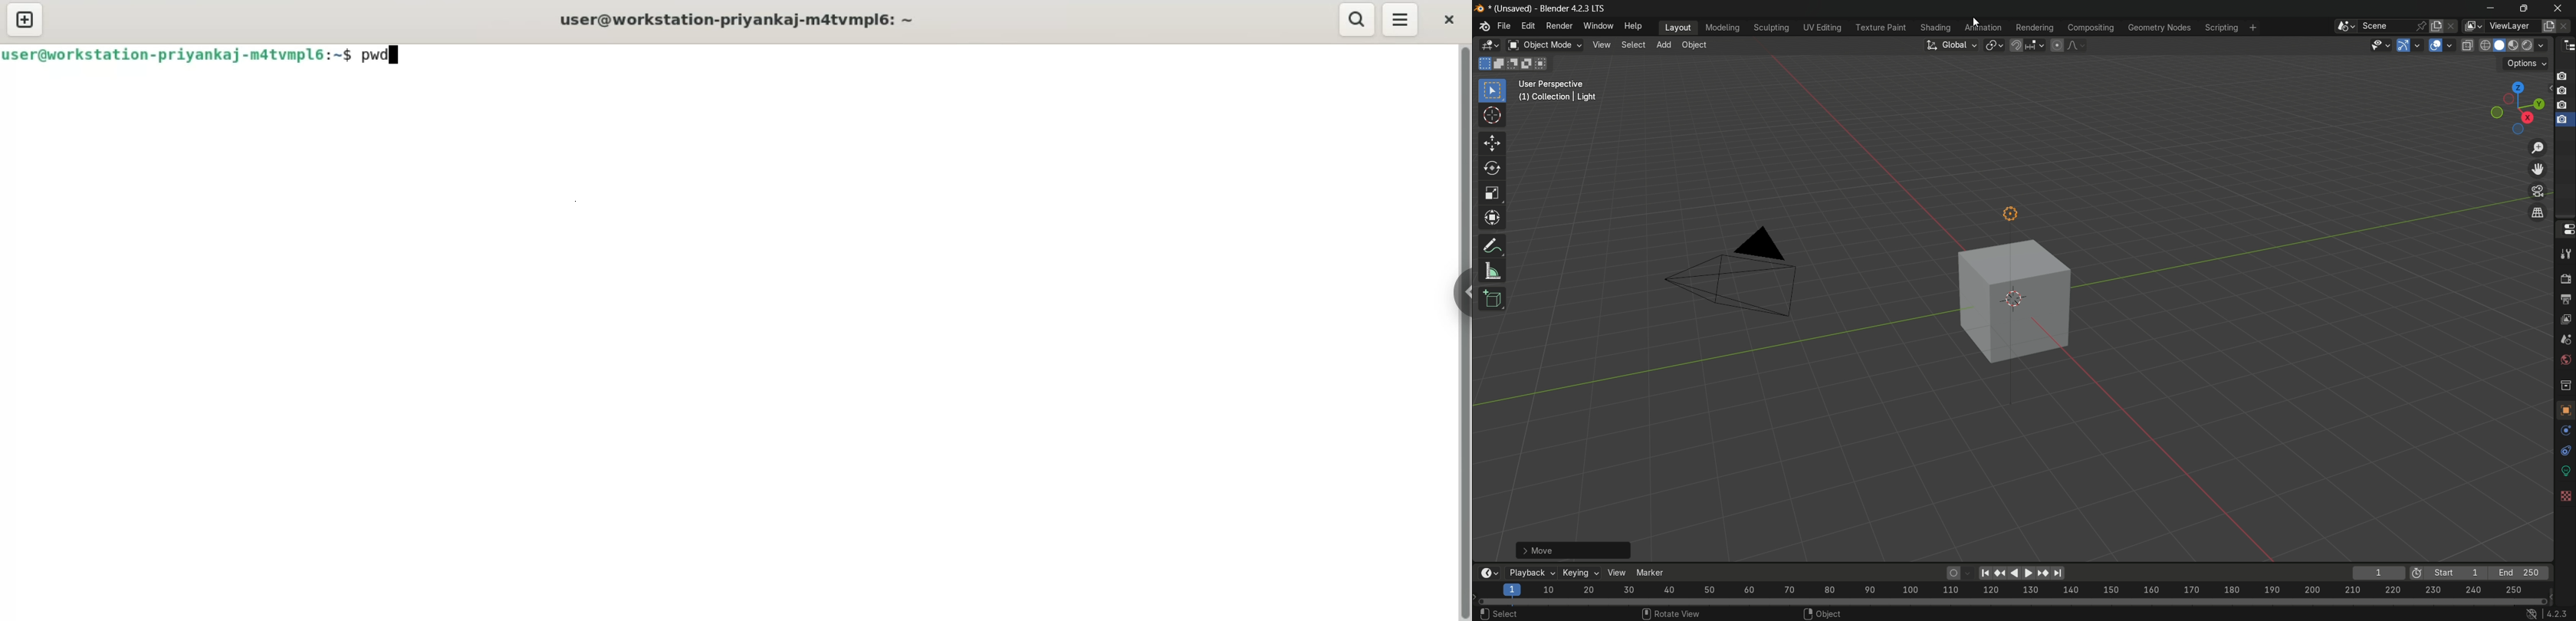 The image size is (2576, 644). What do you see at coordinates (1493, 168) in the screenshot?
I see `rotate` at bounding box center [1493, 168].